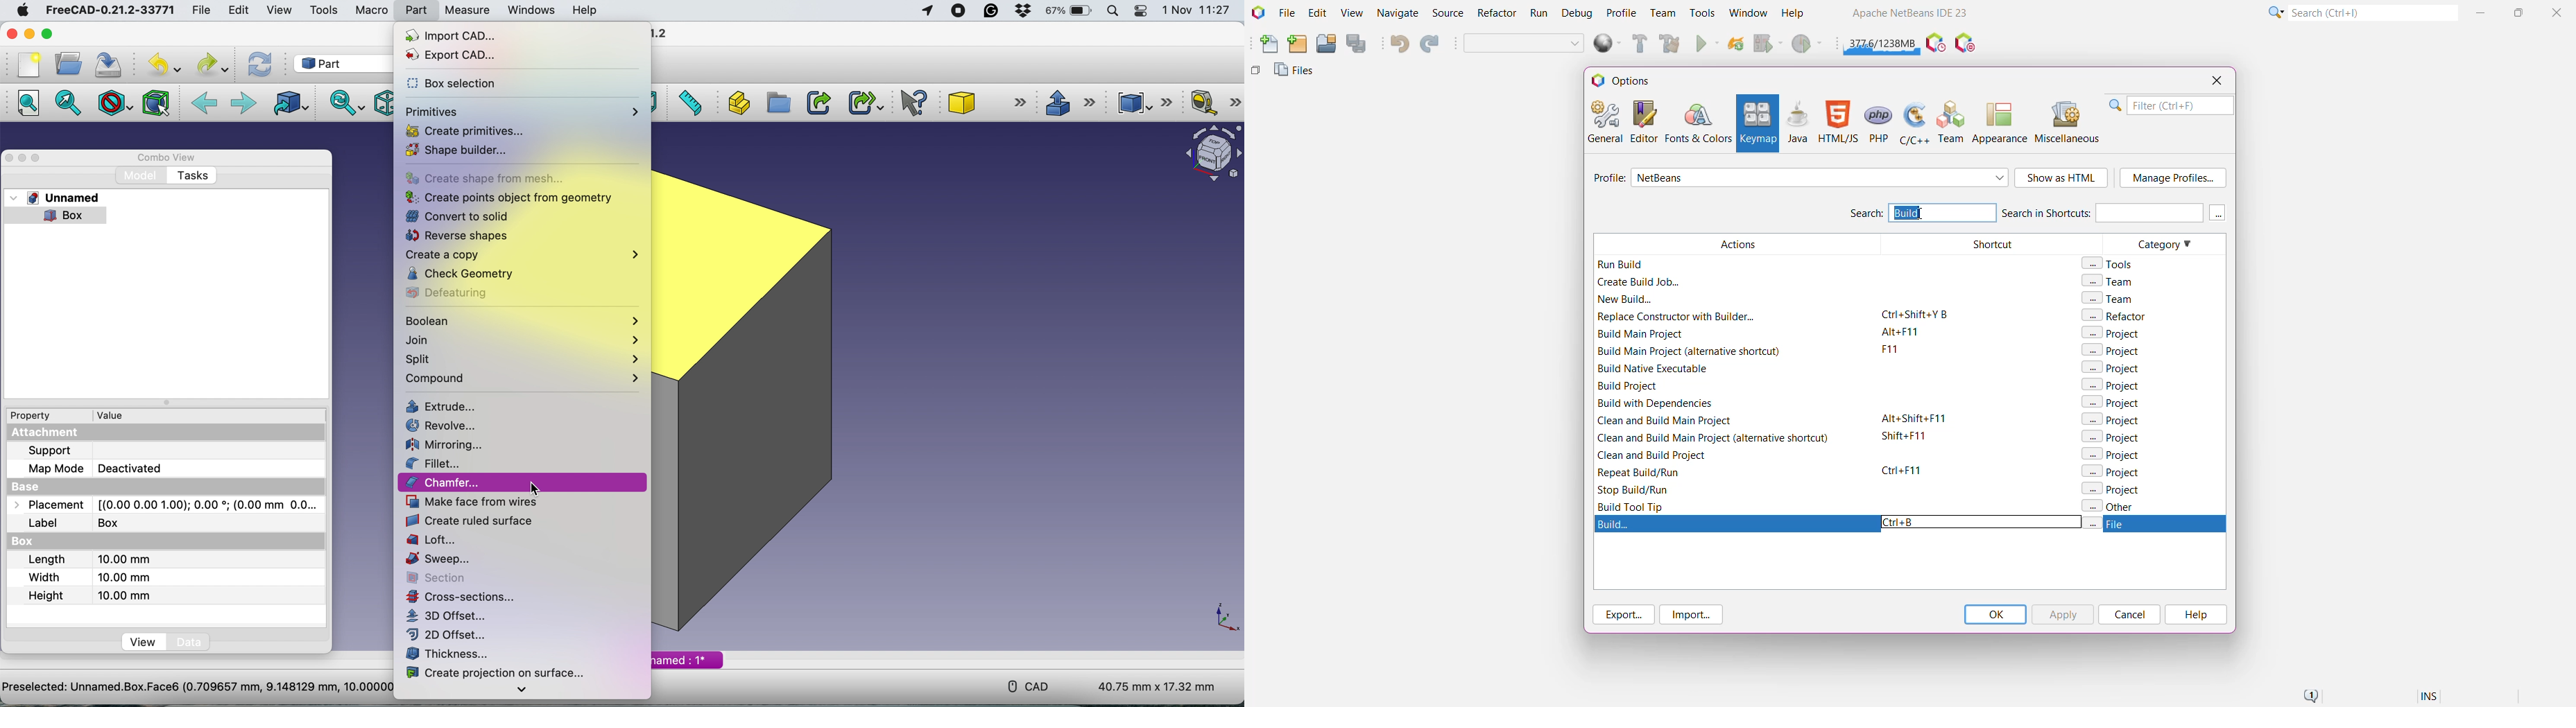  I want to click on view, so click(279, 10).